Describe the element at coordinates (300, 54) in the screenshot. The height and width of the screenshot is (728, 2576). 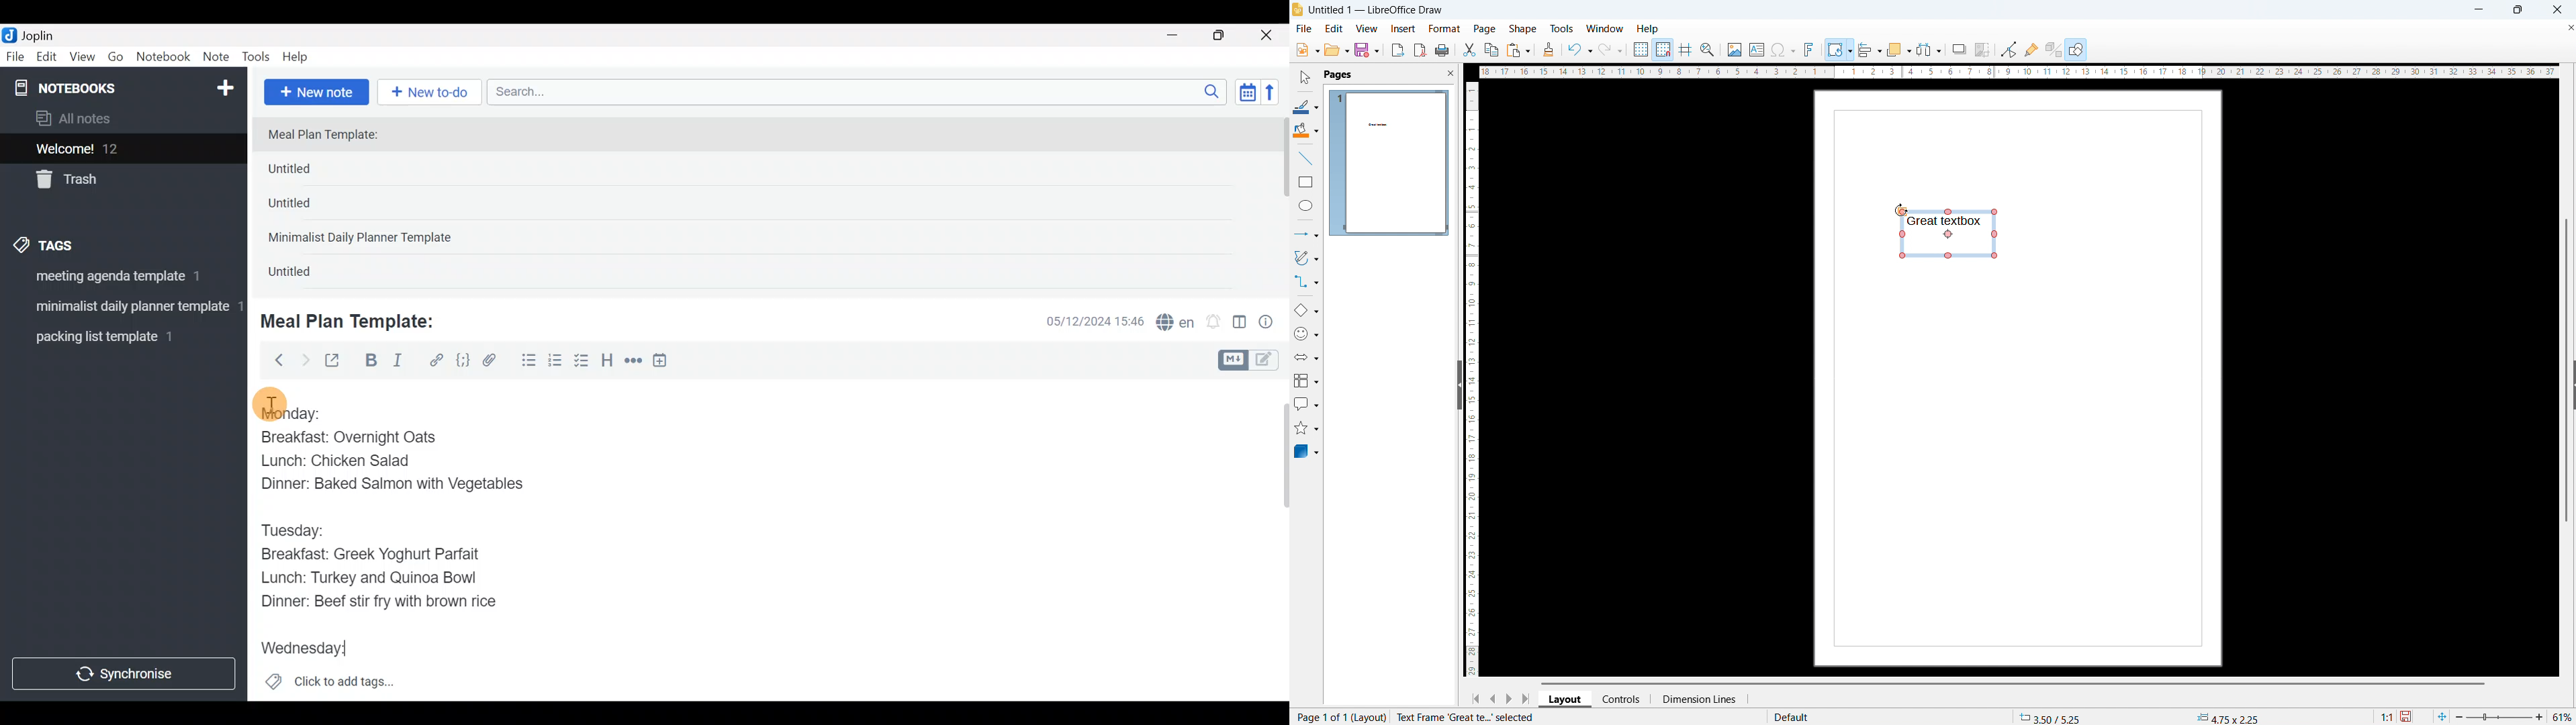
I see `Help` at that location.